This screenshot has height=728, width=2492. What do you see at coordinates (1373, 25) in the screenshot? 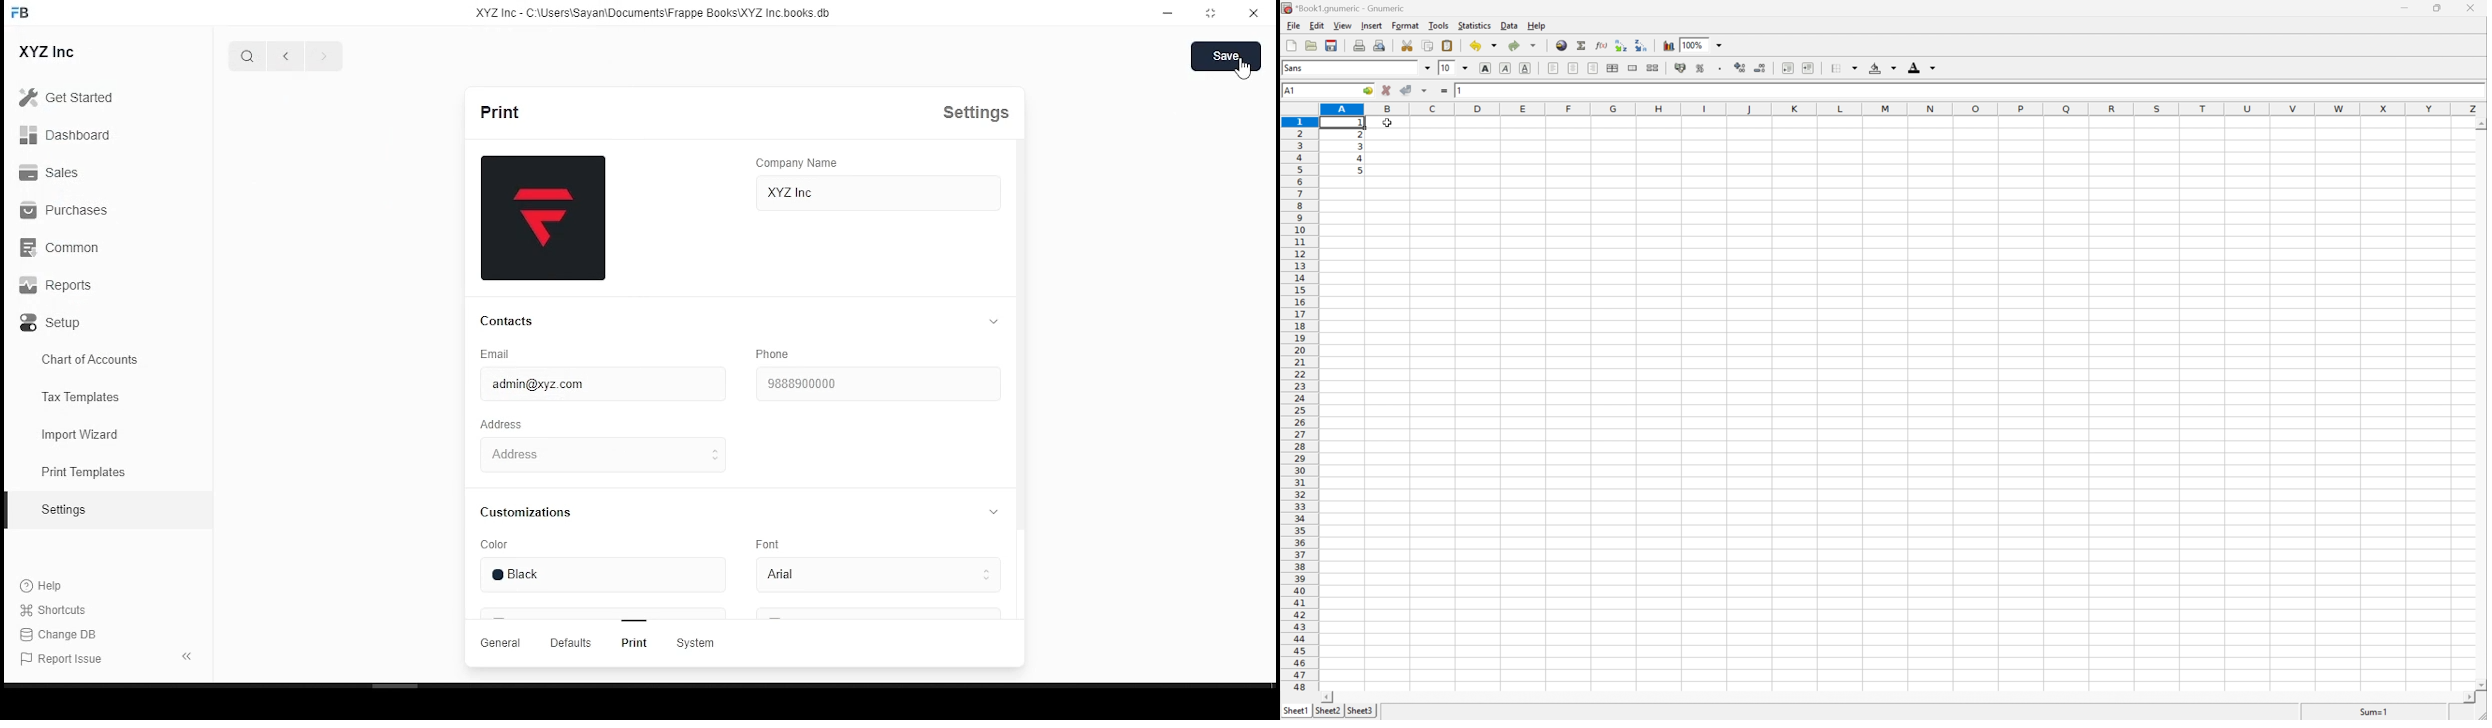
I see `Insert` at bounding box center [1373, 25].